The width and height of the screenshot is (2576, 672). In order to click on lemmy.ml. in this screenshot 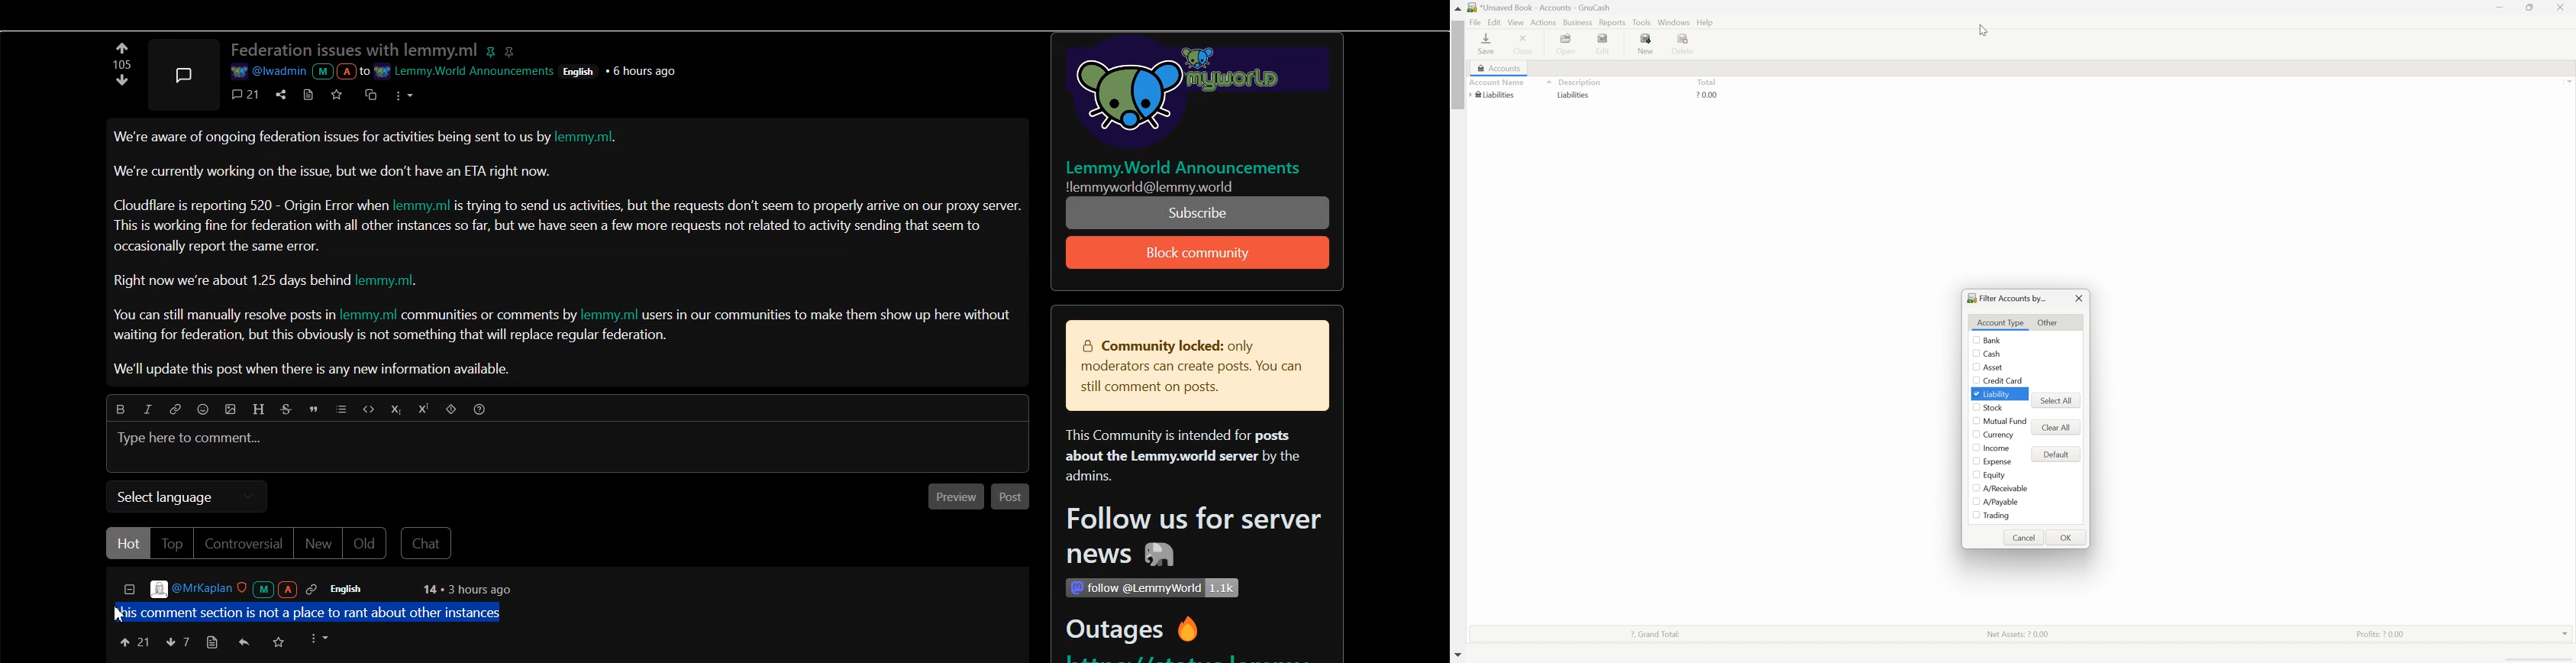, I will do `click(395, 281)`.